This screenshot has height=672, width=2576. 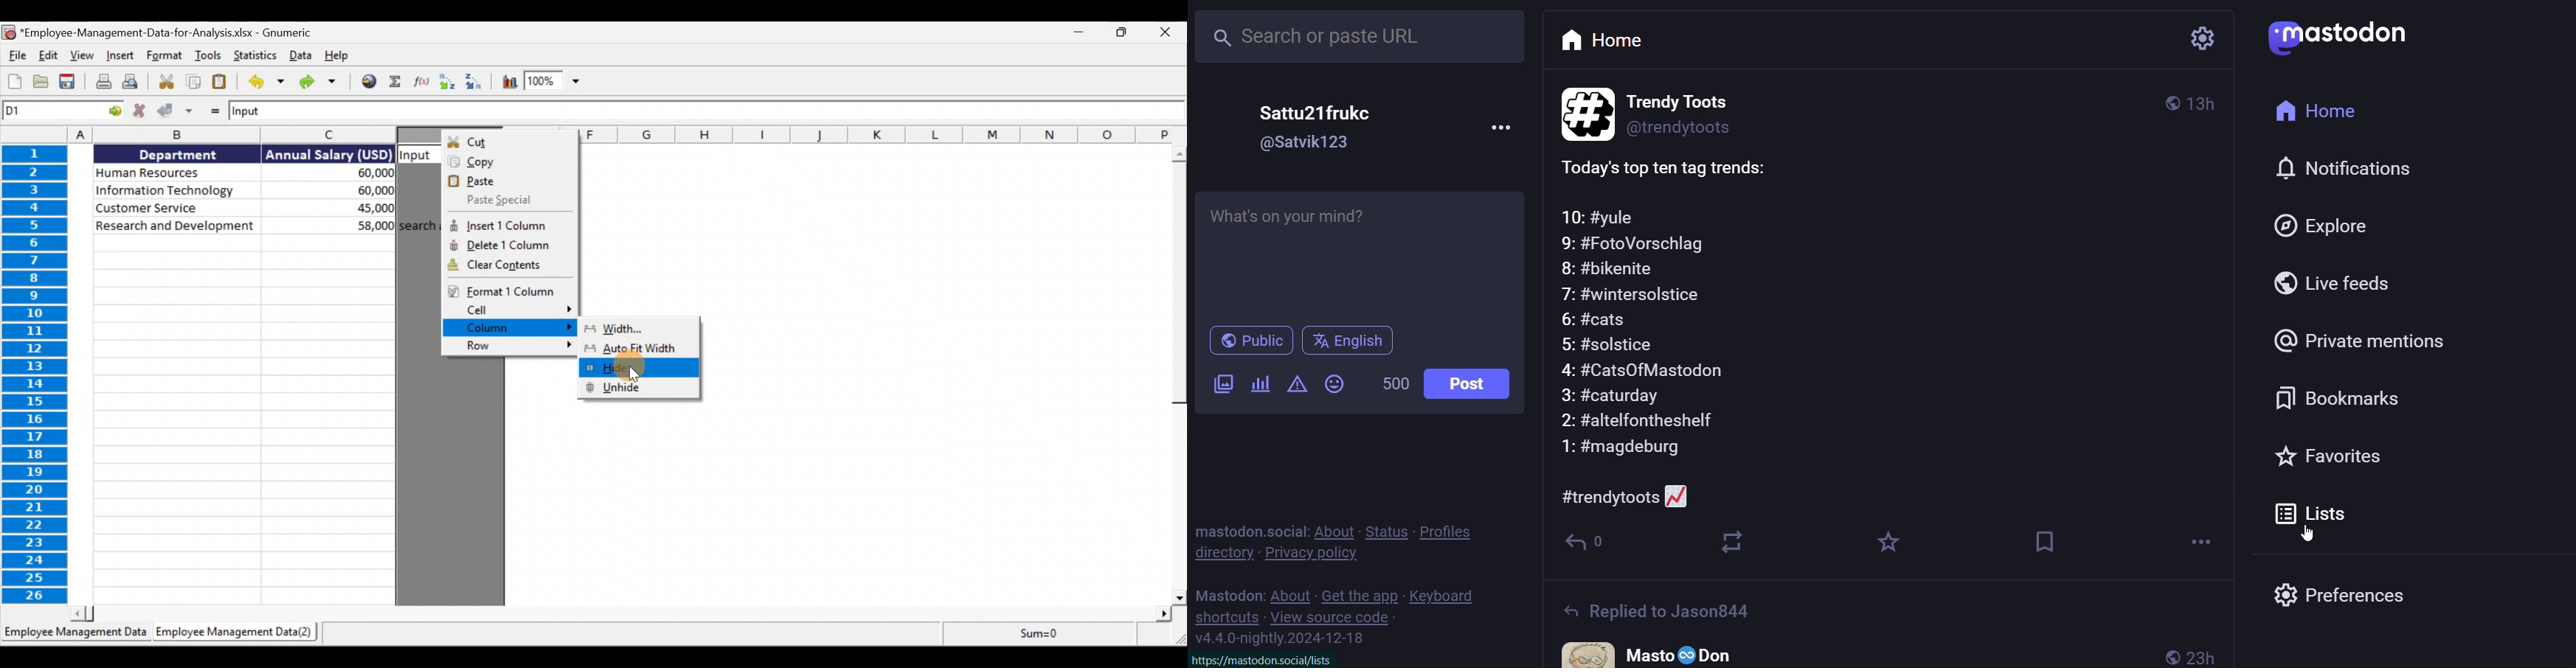 I want to click on private policy, so click(x=1315, y=554).